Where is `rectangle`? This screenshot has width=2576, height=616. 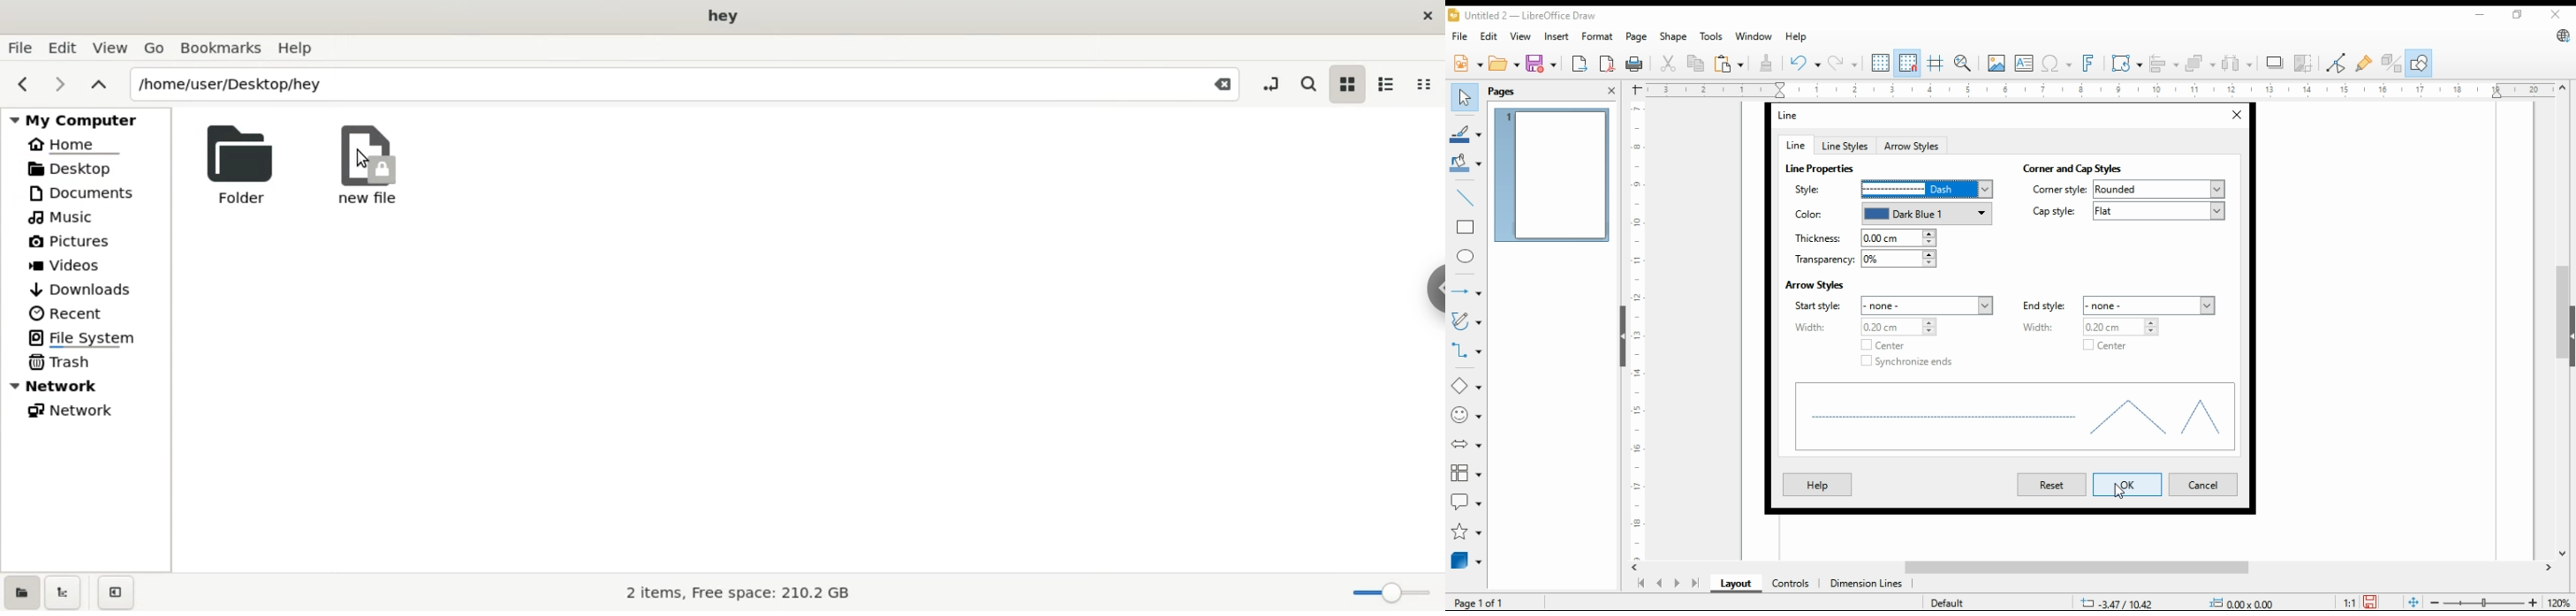
rectangle is located at coordinates (1465, 226).